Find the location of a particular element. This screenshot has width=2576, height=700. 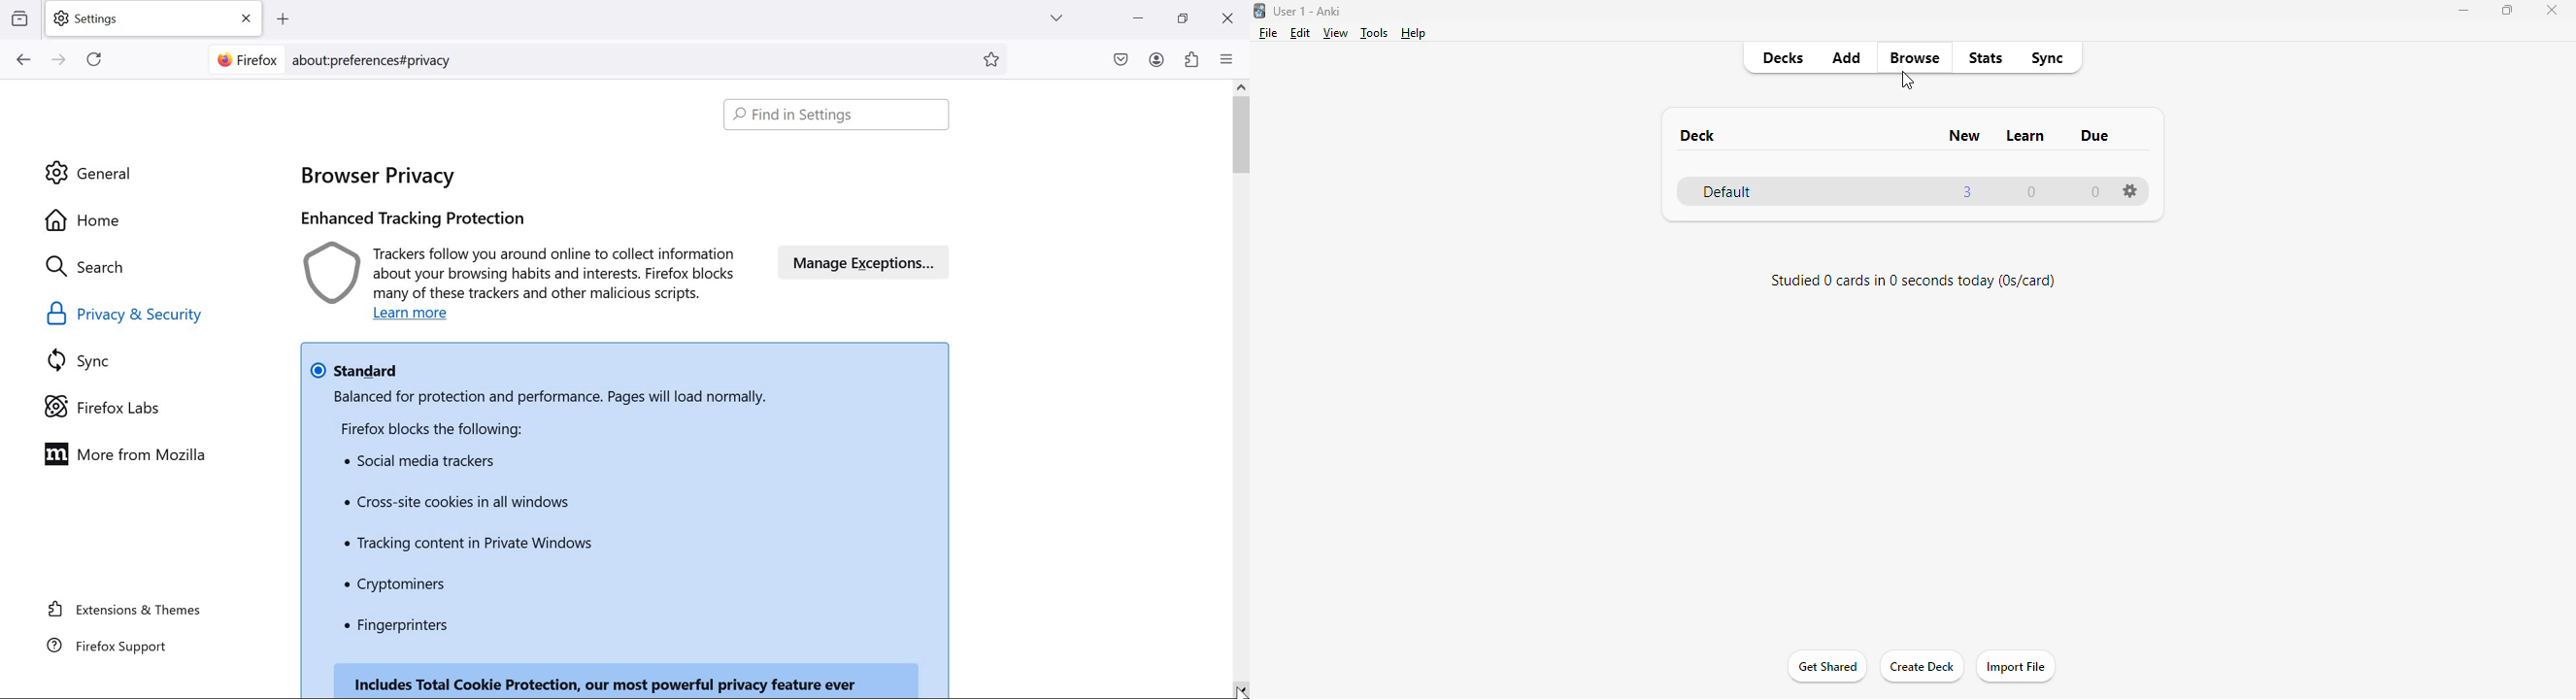

open application menu is located at coordinates (1230, 59).